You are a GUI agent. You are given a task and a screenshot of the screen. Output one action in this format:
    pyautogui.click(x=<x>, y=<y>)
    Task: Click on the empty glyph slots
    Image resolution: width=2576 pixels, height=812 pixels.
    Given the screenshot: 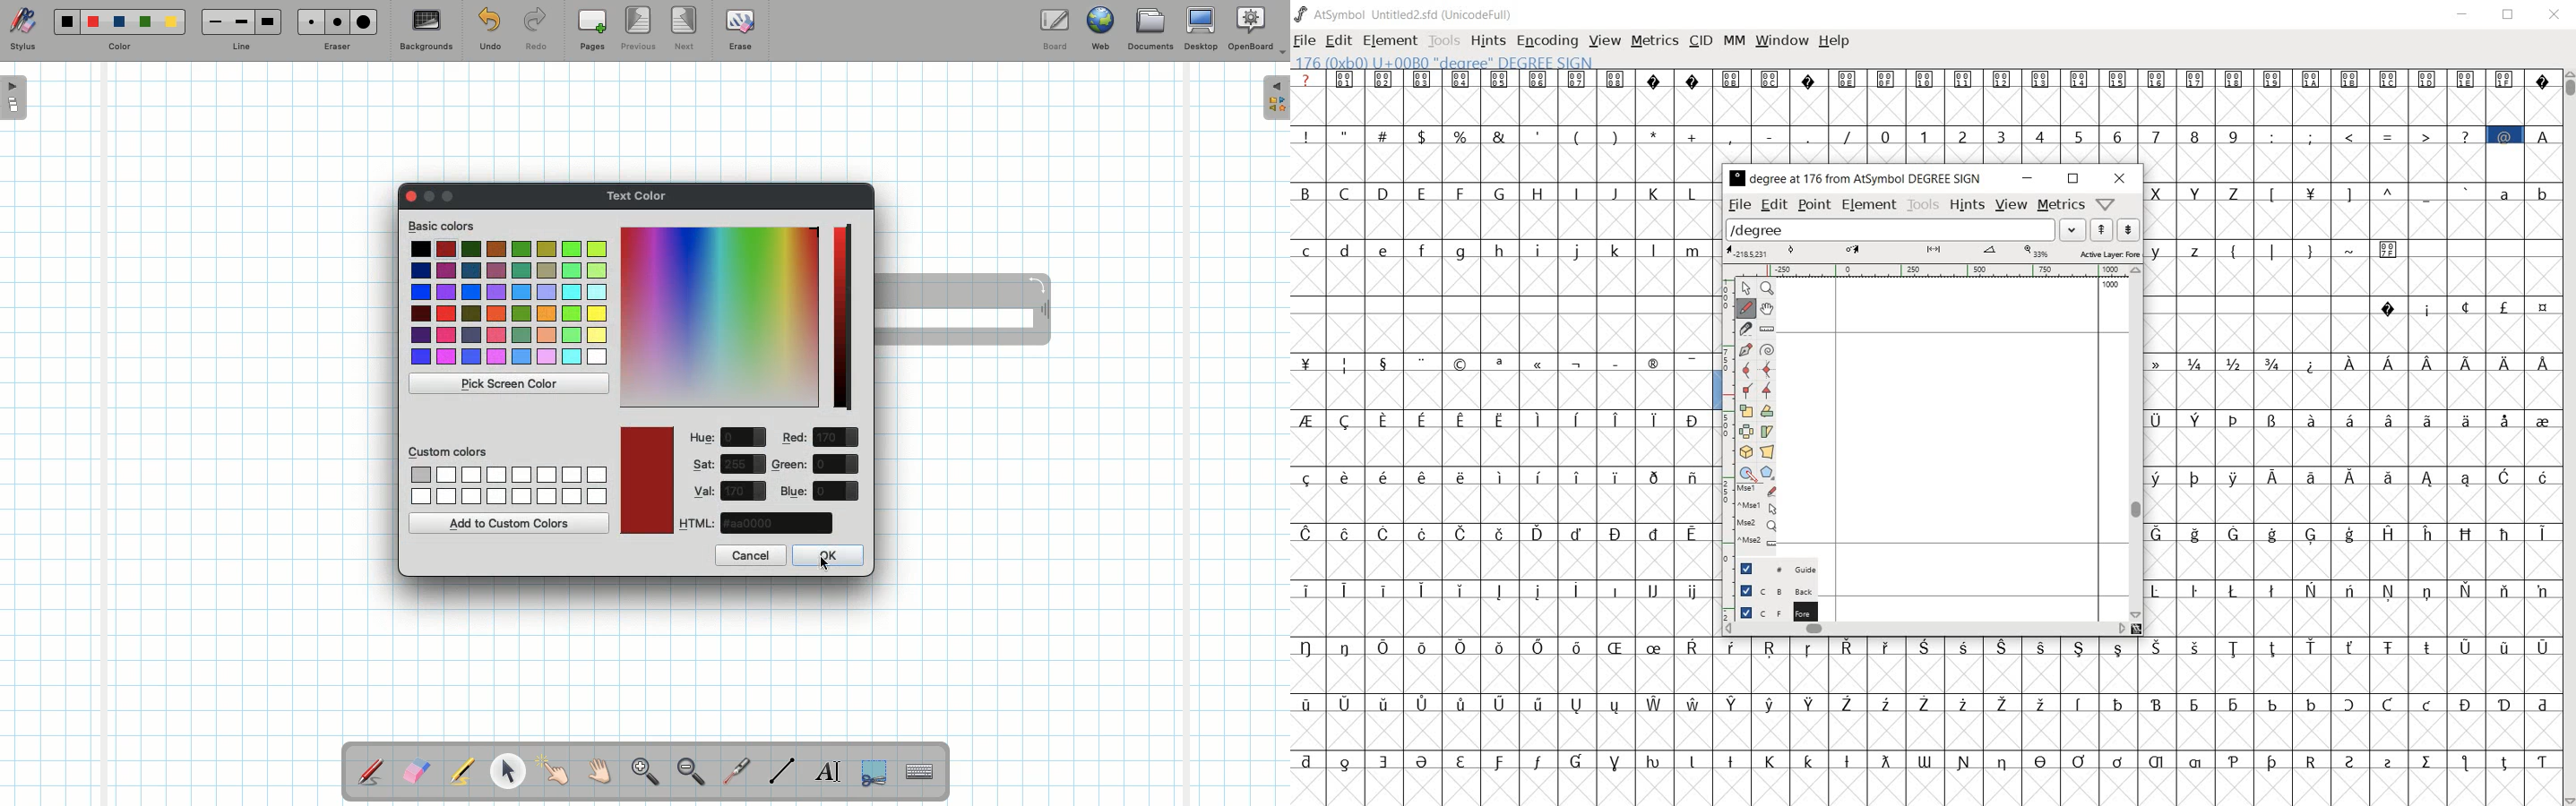 What is the action you would take?
    pyautogui.click(x=2355, y=562)
    